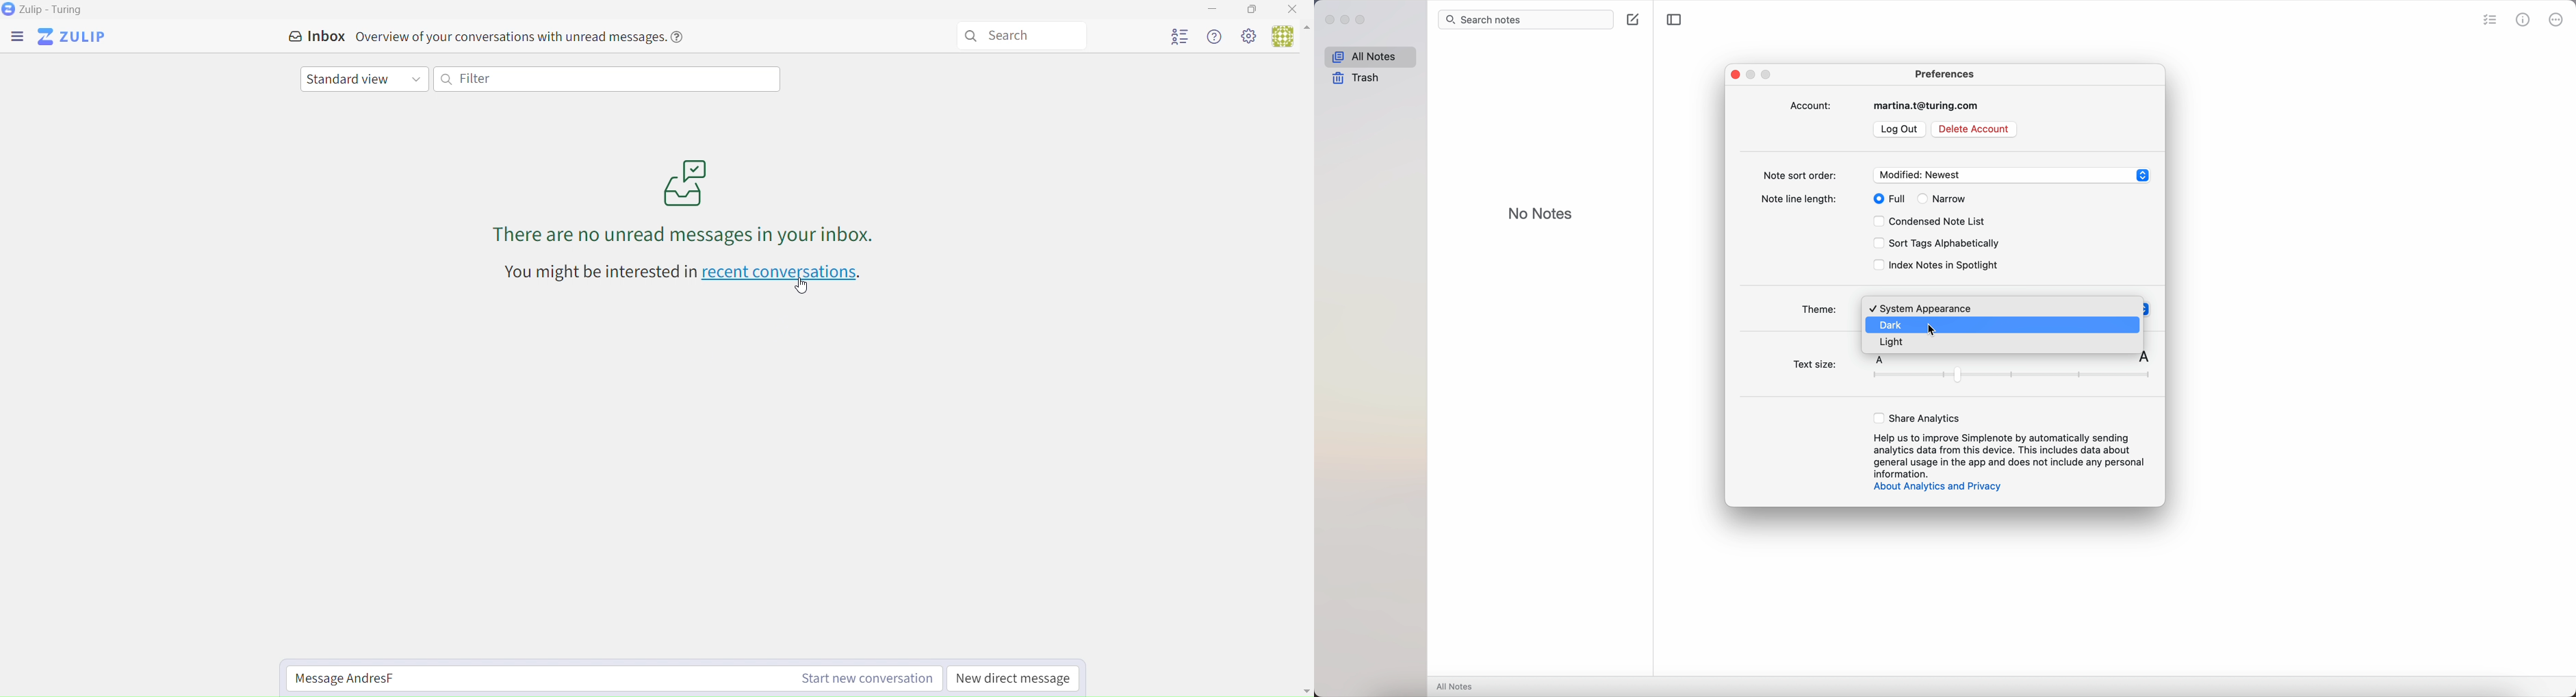 This screenshot has height=700, width=2576. What do you see at coordinates (1250, 38) in the screenshot?
I see `Settings` at bounding box center [1250, 38].